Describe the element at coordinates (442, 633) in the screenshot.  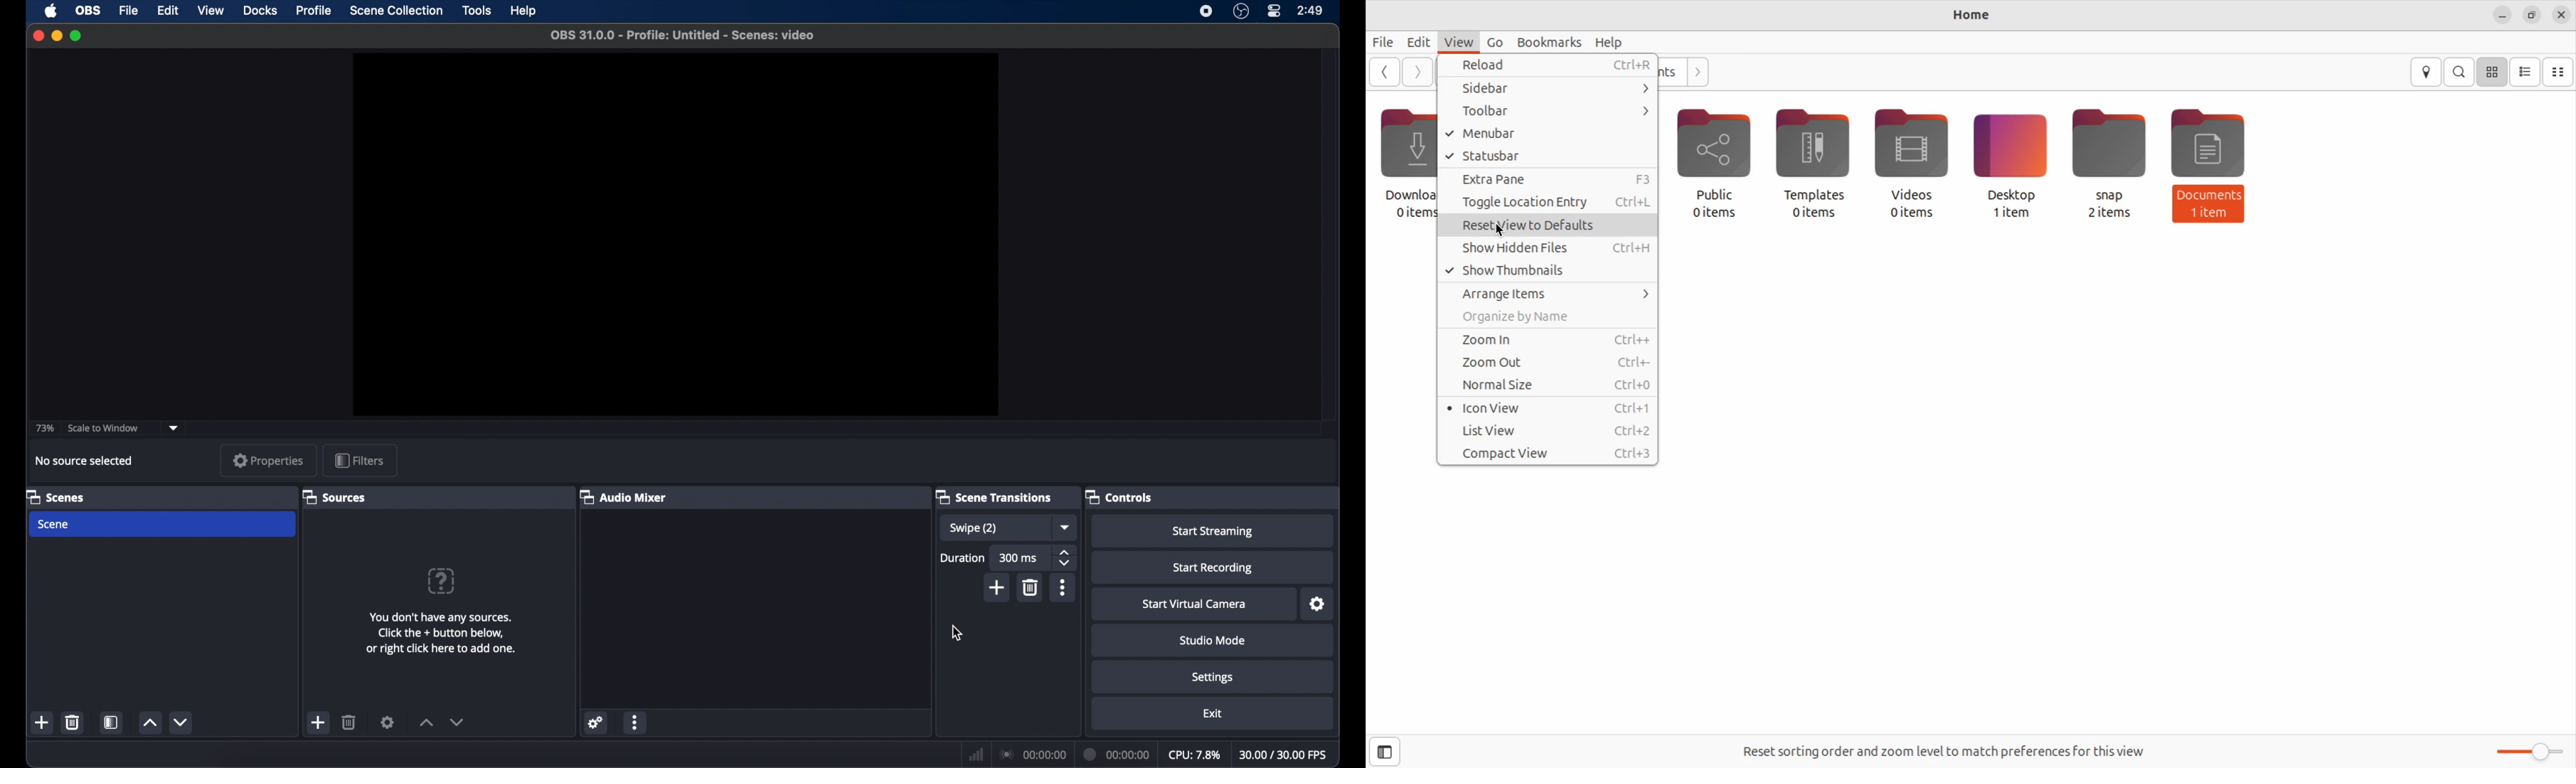
I see `info` at that location.